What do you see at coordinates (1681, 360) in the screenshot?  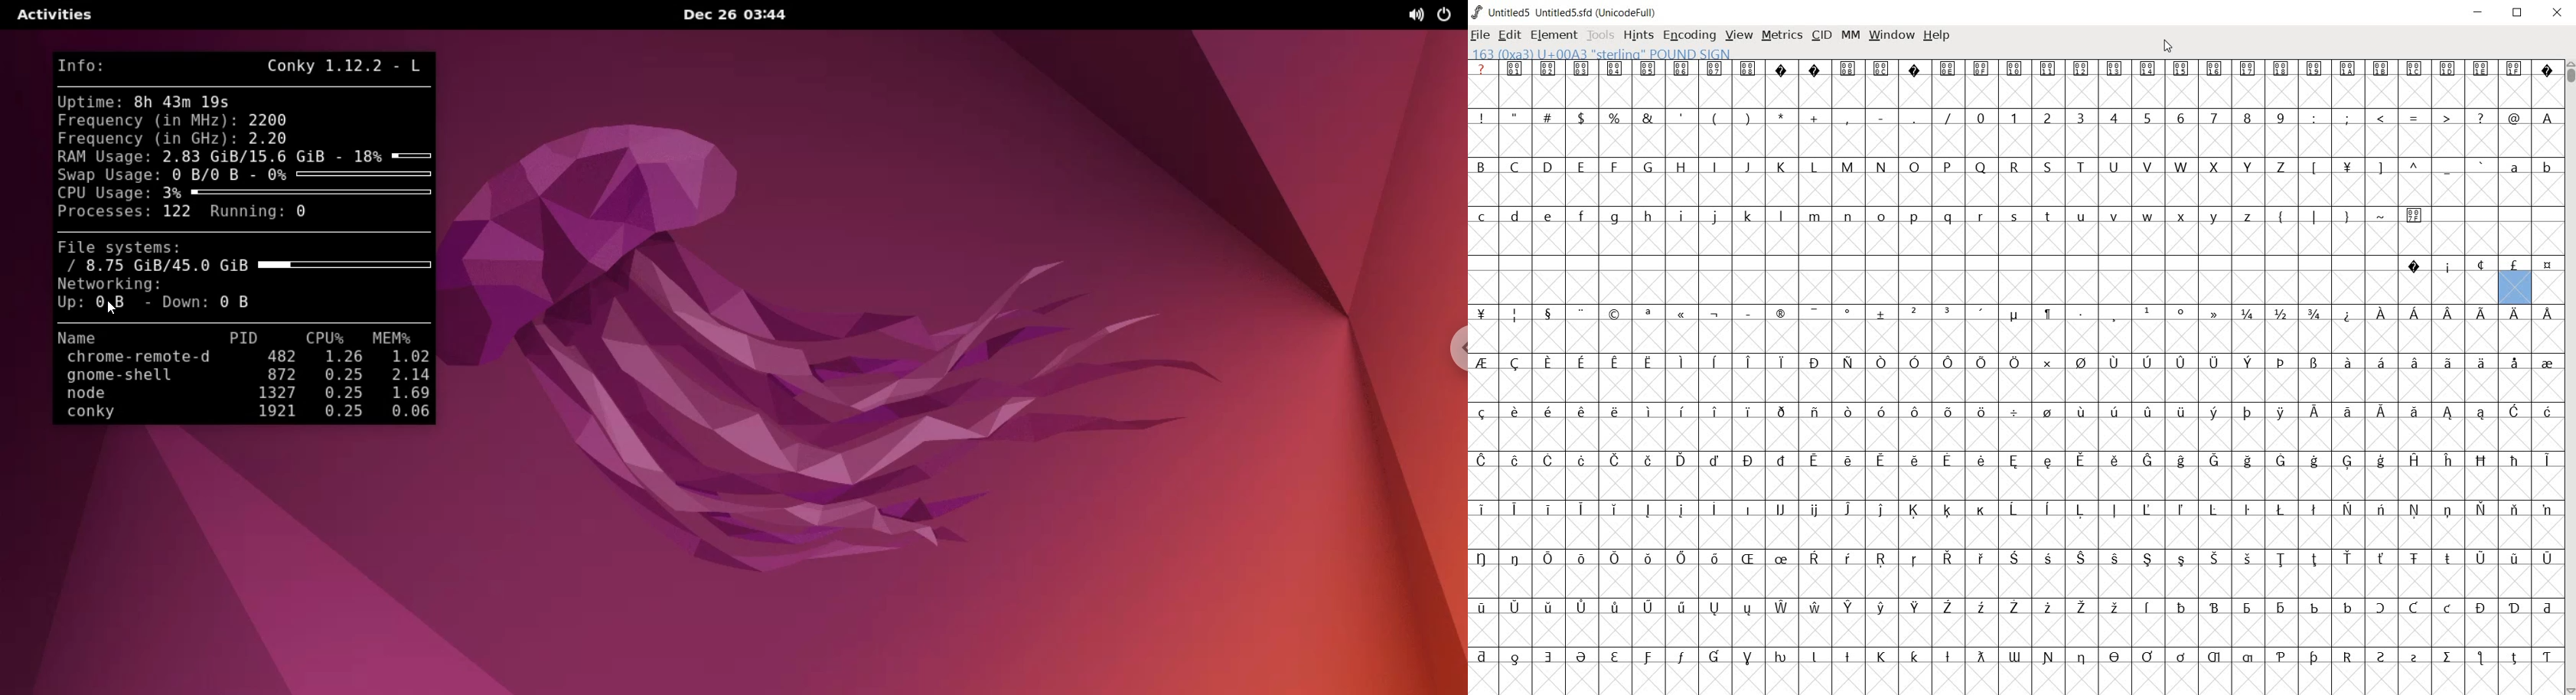 I see `Symbol` at bounding box center [1681, 360].